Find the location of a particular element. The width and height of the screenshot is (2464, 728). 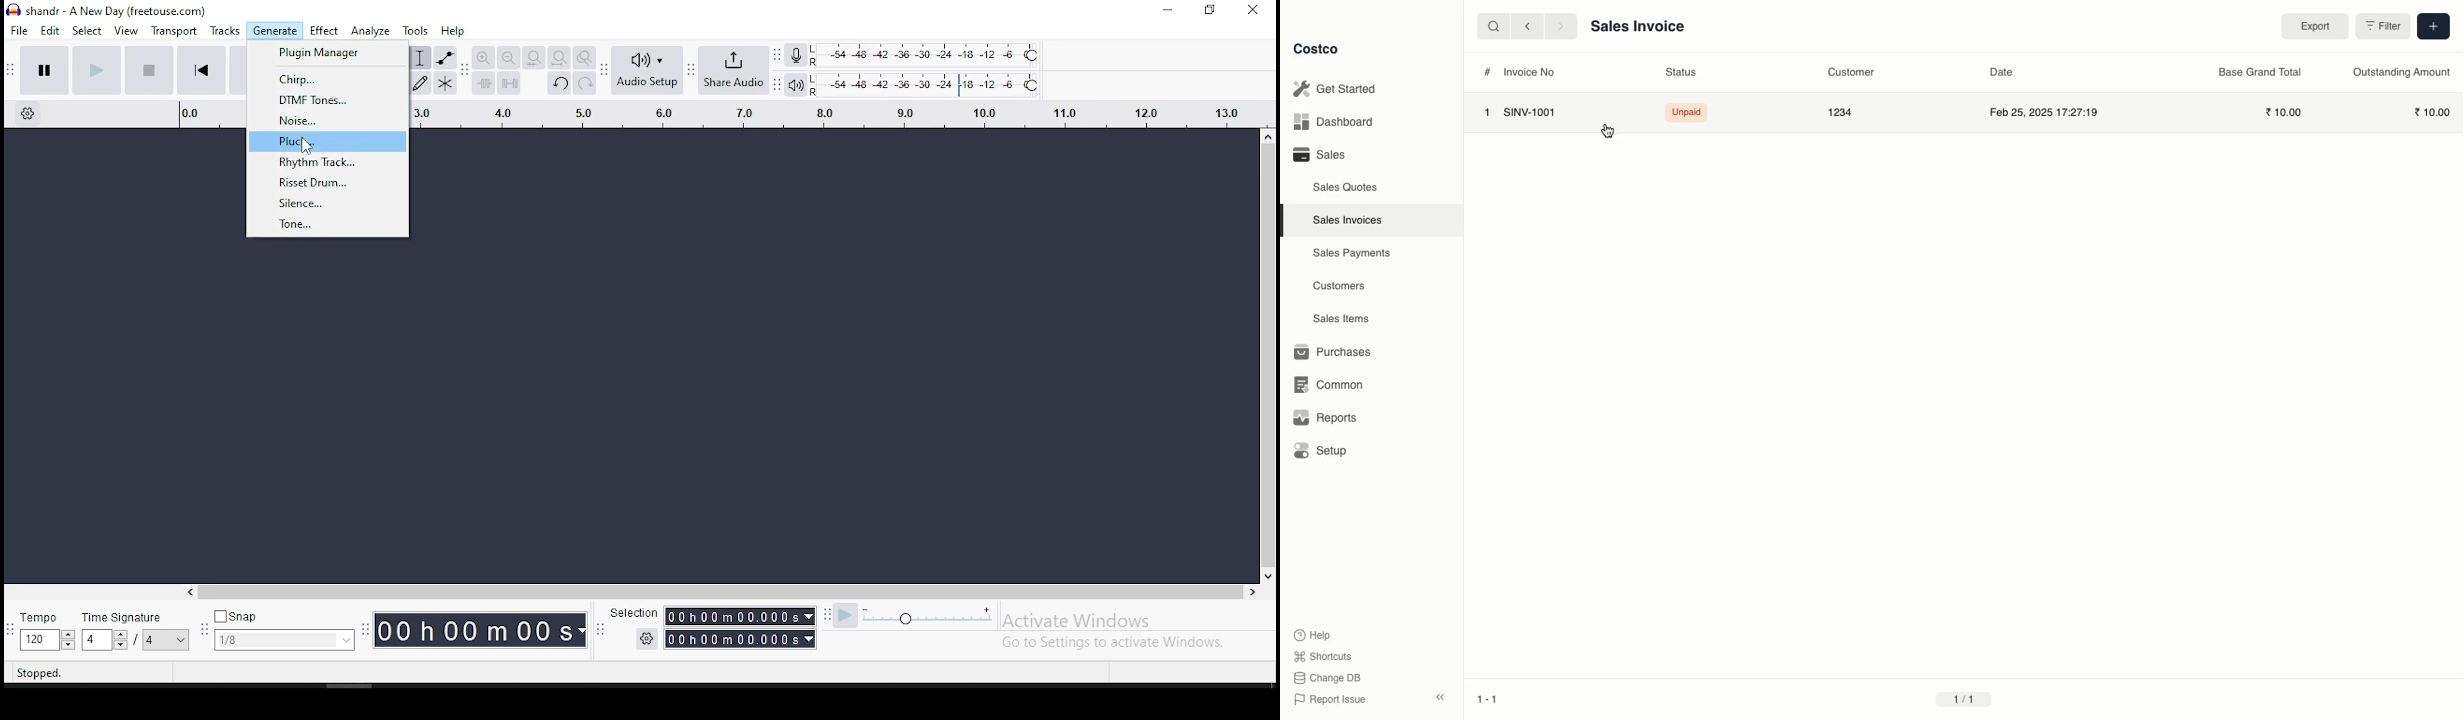

1234 is located at coordinates (1841, 113).